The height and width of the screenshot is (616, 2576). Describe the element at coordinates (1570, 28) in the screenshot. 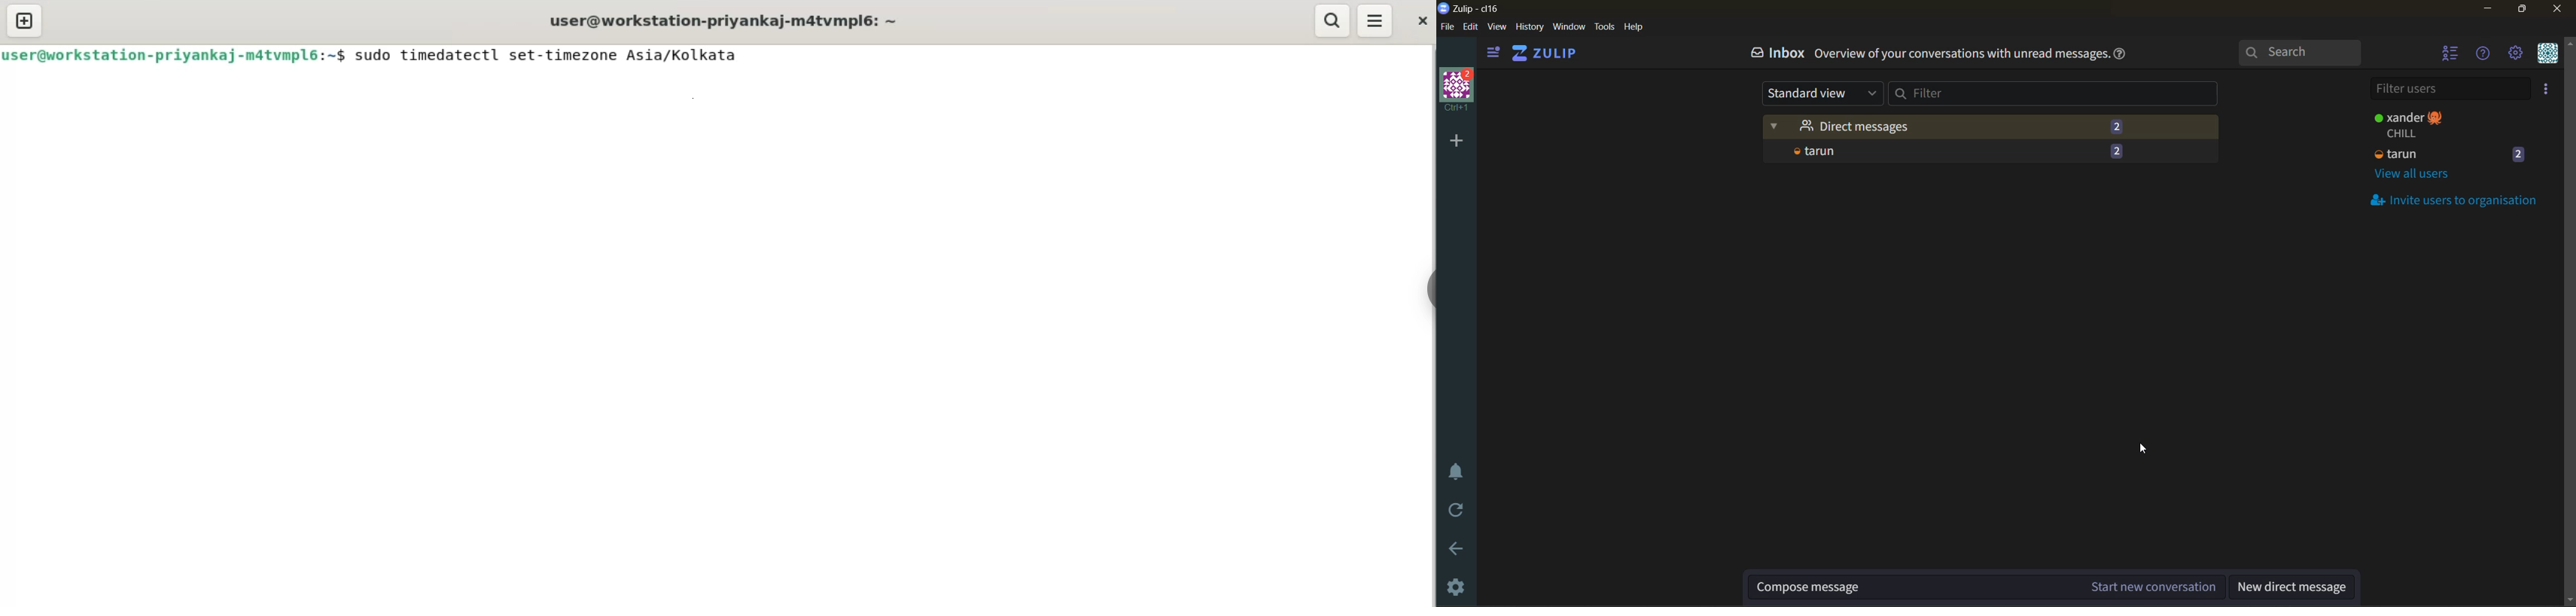

I see `window` at that location.